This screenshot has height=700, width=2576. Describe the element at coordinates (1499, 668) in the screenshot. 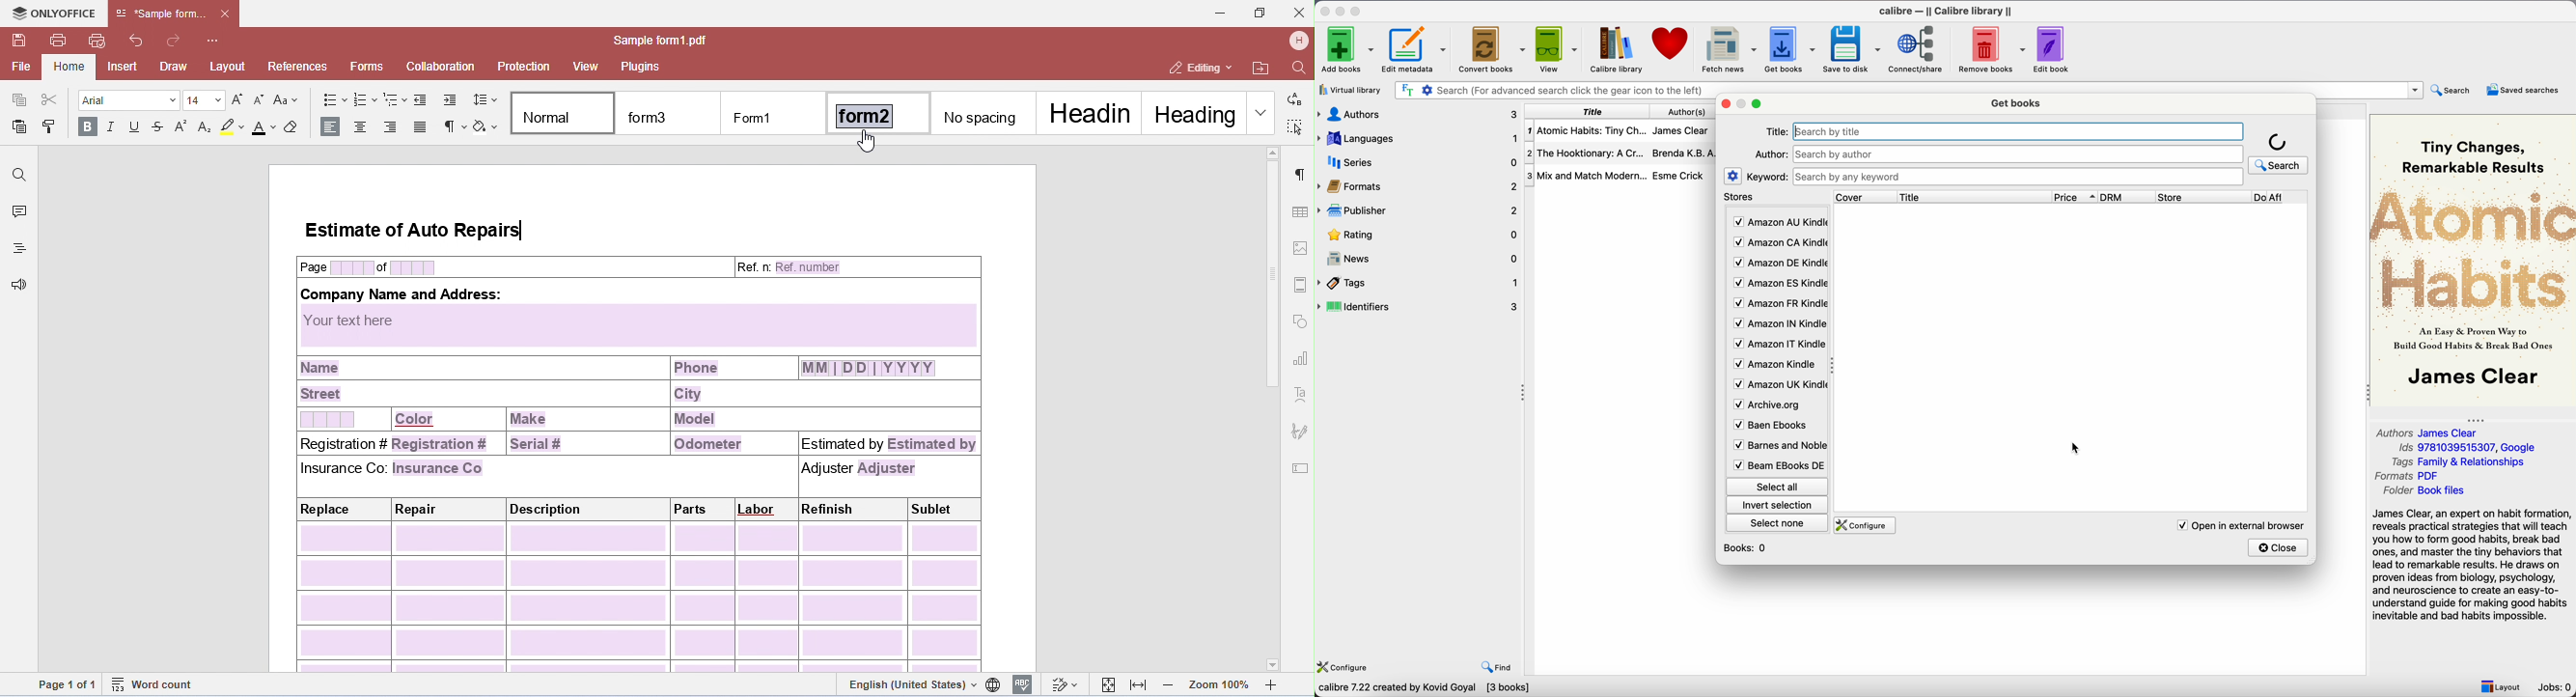

I see `find` at that location.